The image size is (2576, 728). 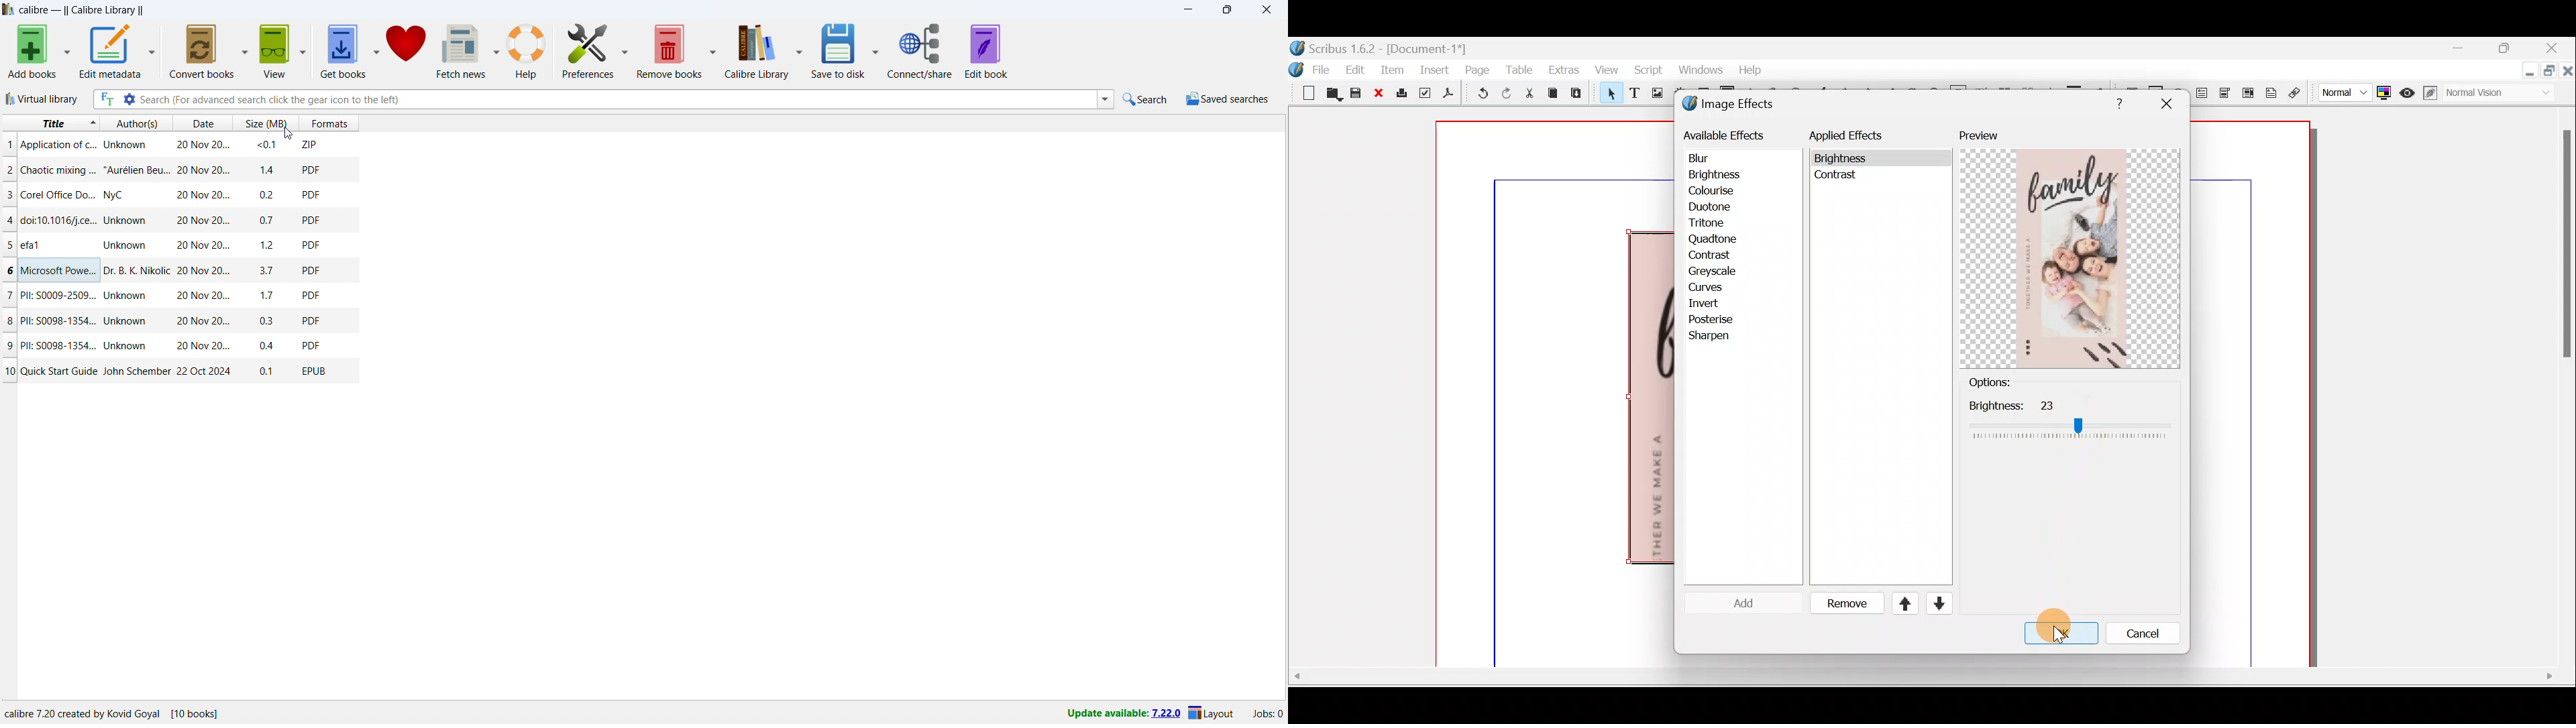 I want to click on Select image preview quality, so click(x=2342, y=90).